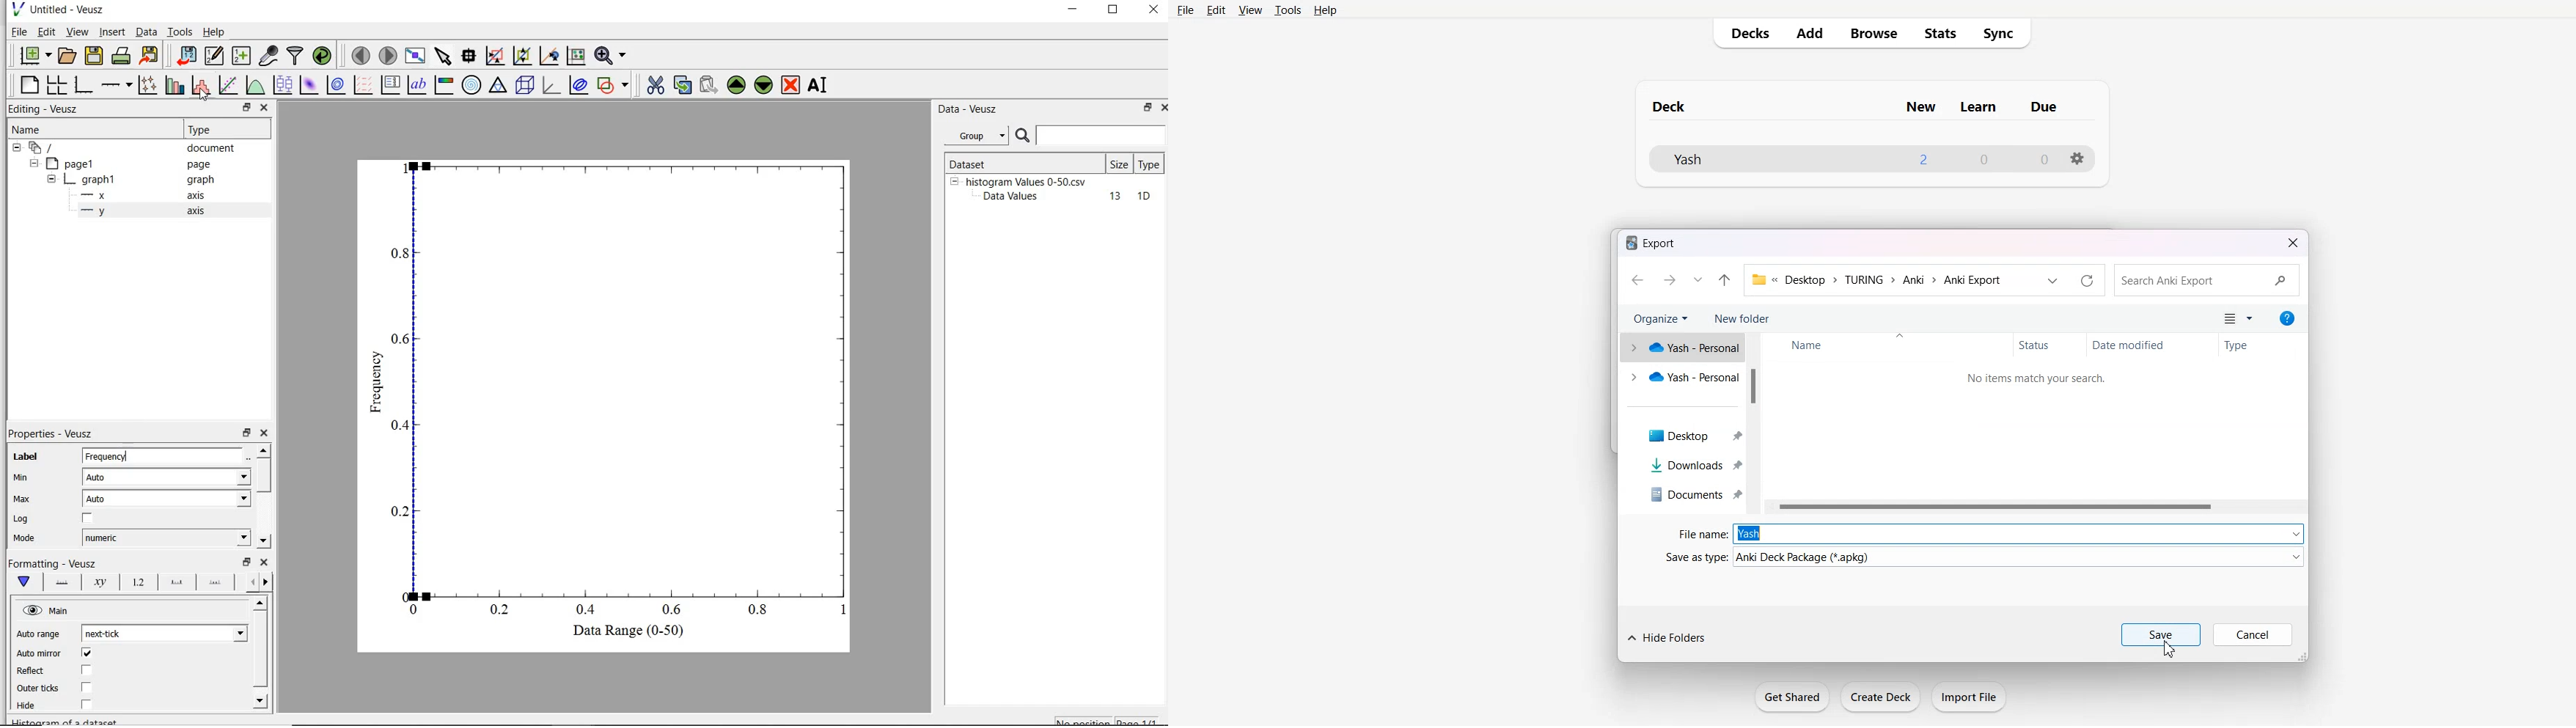 The image size is (2576, 728). What do you see at coordinates (229, 84) in the screenshot?
I see `fit a function to data` at bounding box center [229, 84].